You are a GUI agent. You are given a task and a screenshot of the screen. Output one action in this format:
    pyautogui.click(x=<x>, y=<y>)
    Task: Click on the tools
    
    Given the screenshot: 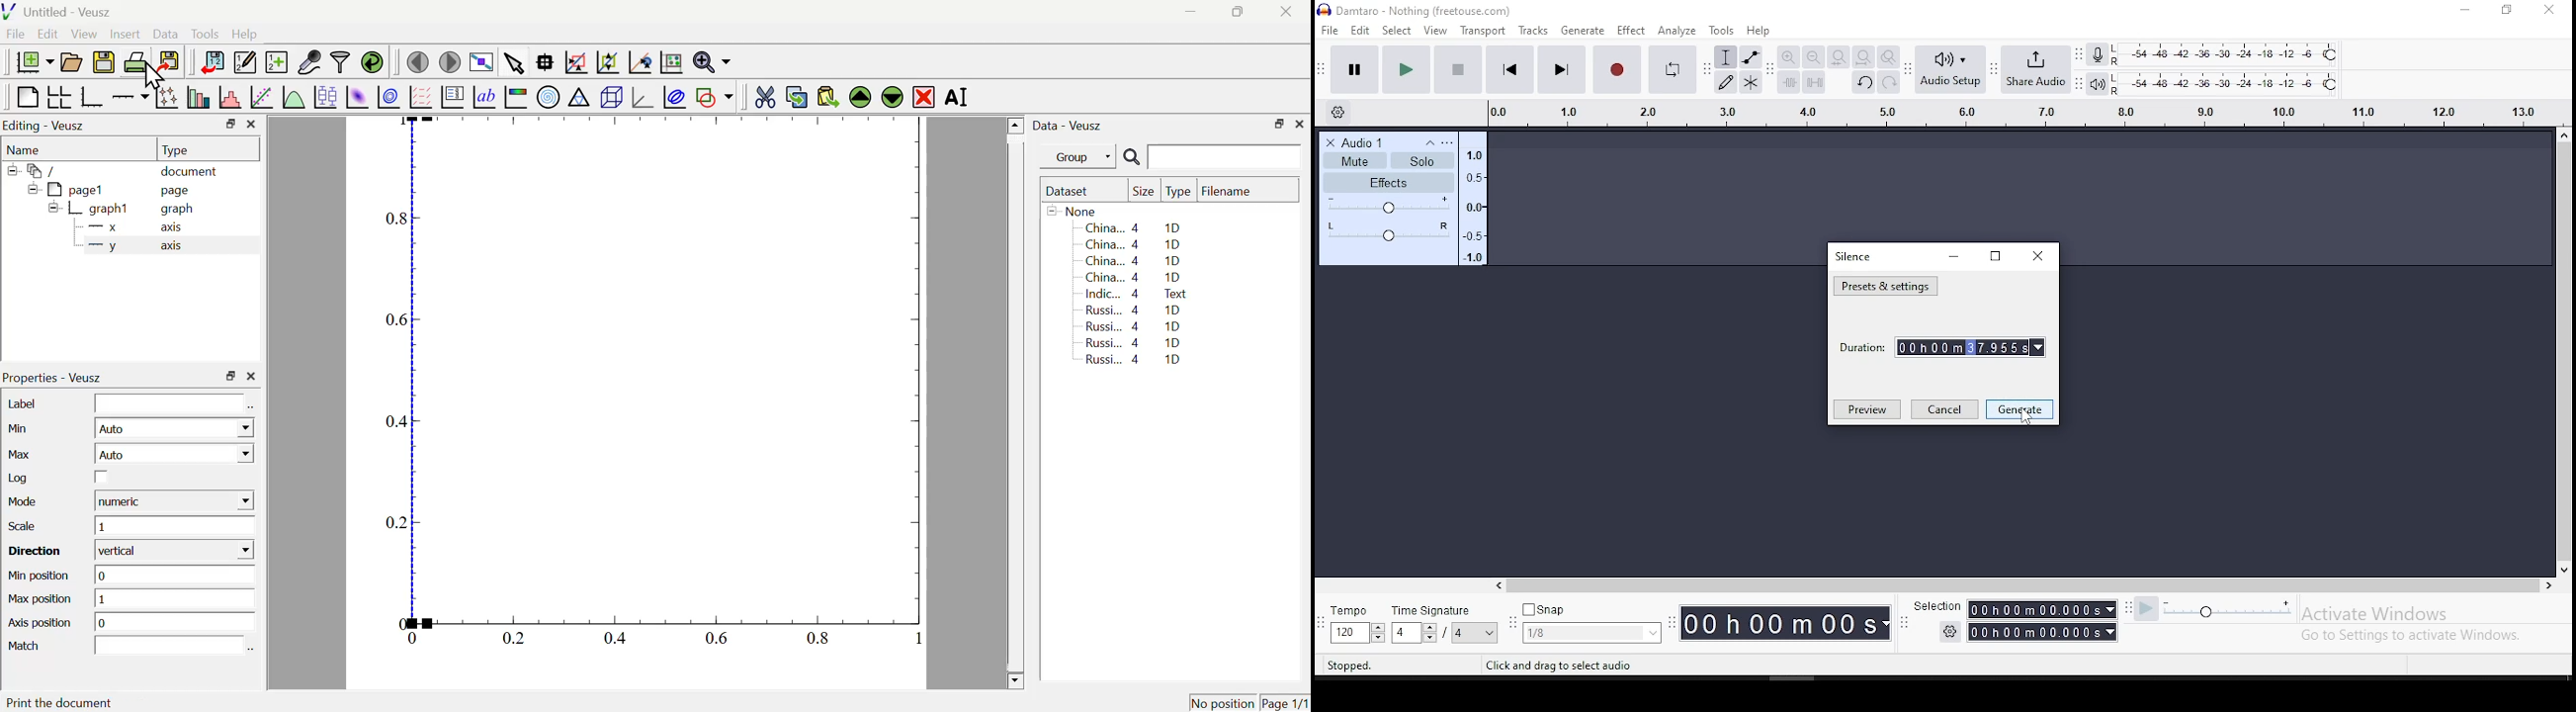 What is the action you would take?
    pyautogui.click(x=1723, y=30)
    